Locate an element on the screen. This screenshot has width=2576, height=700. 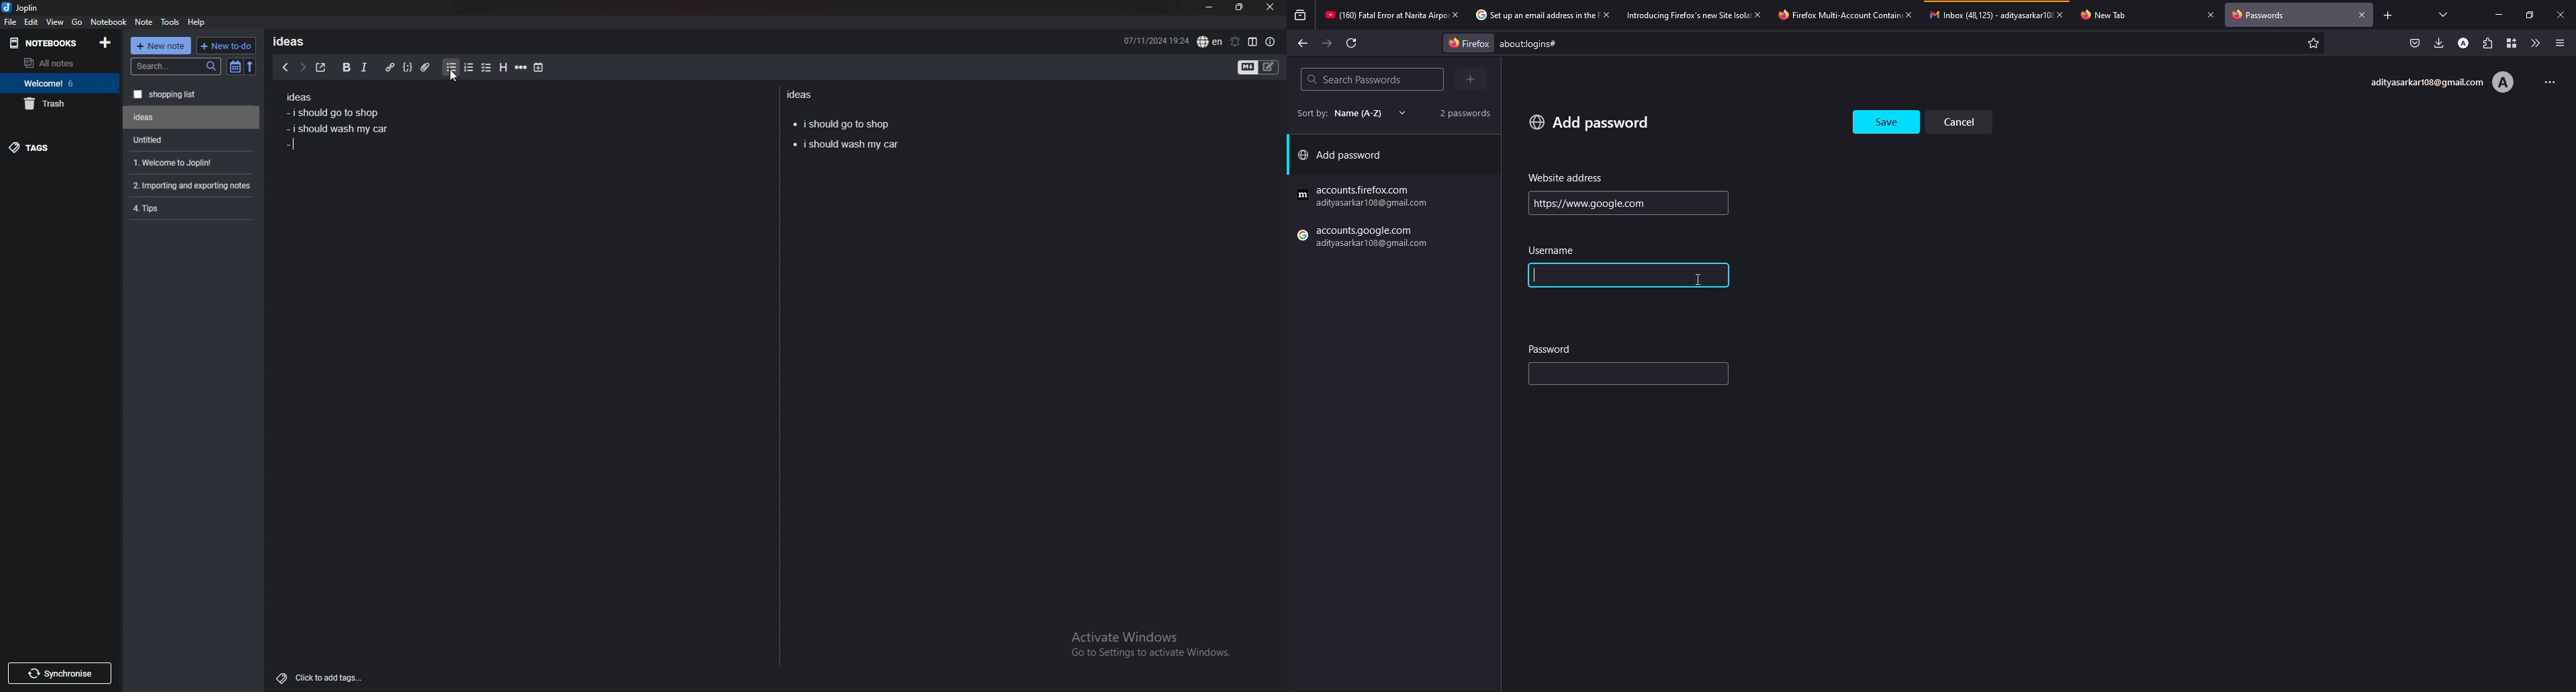
edit is located at coordinates (31, 22).